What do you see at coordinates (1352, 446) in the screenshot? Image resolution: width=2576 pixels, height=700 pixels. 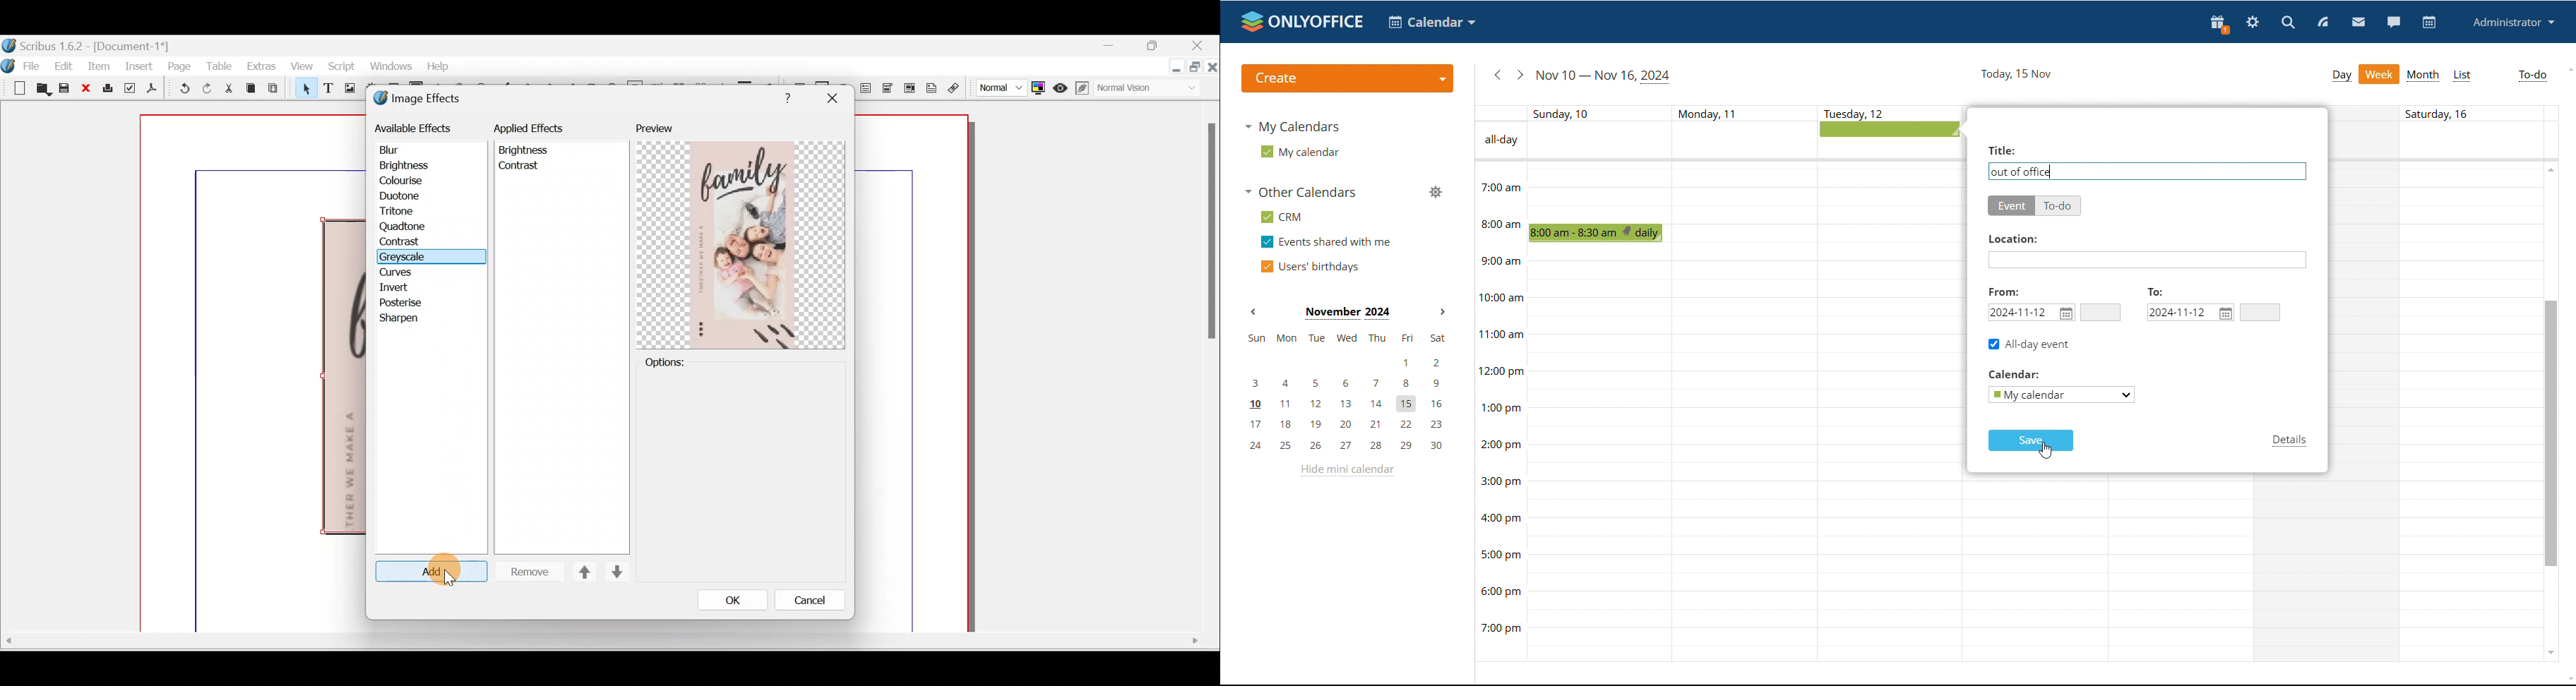 I see `24, 25, 26, 27, 28, 29, 30 ` at bounding box center [1352, 446].